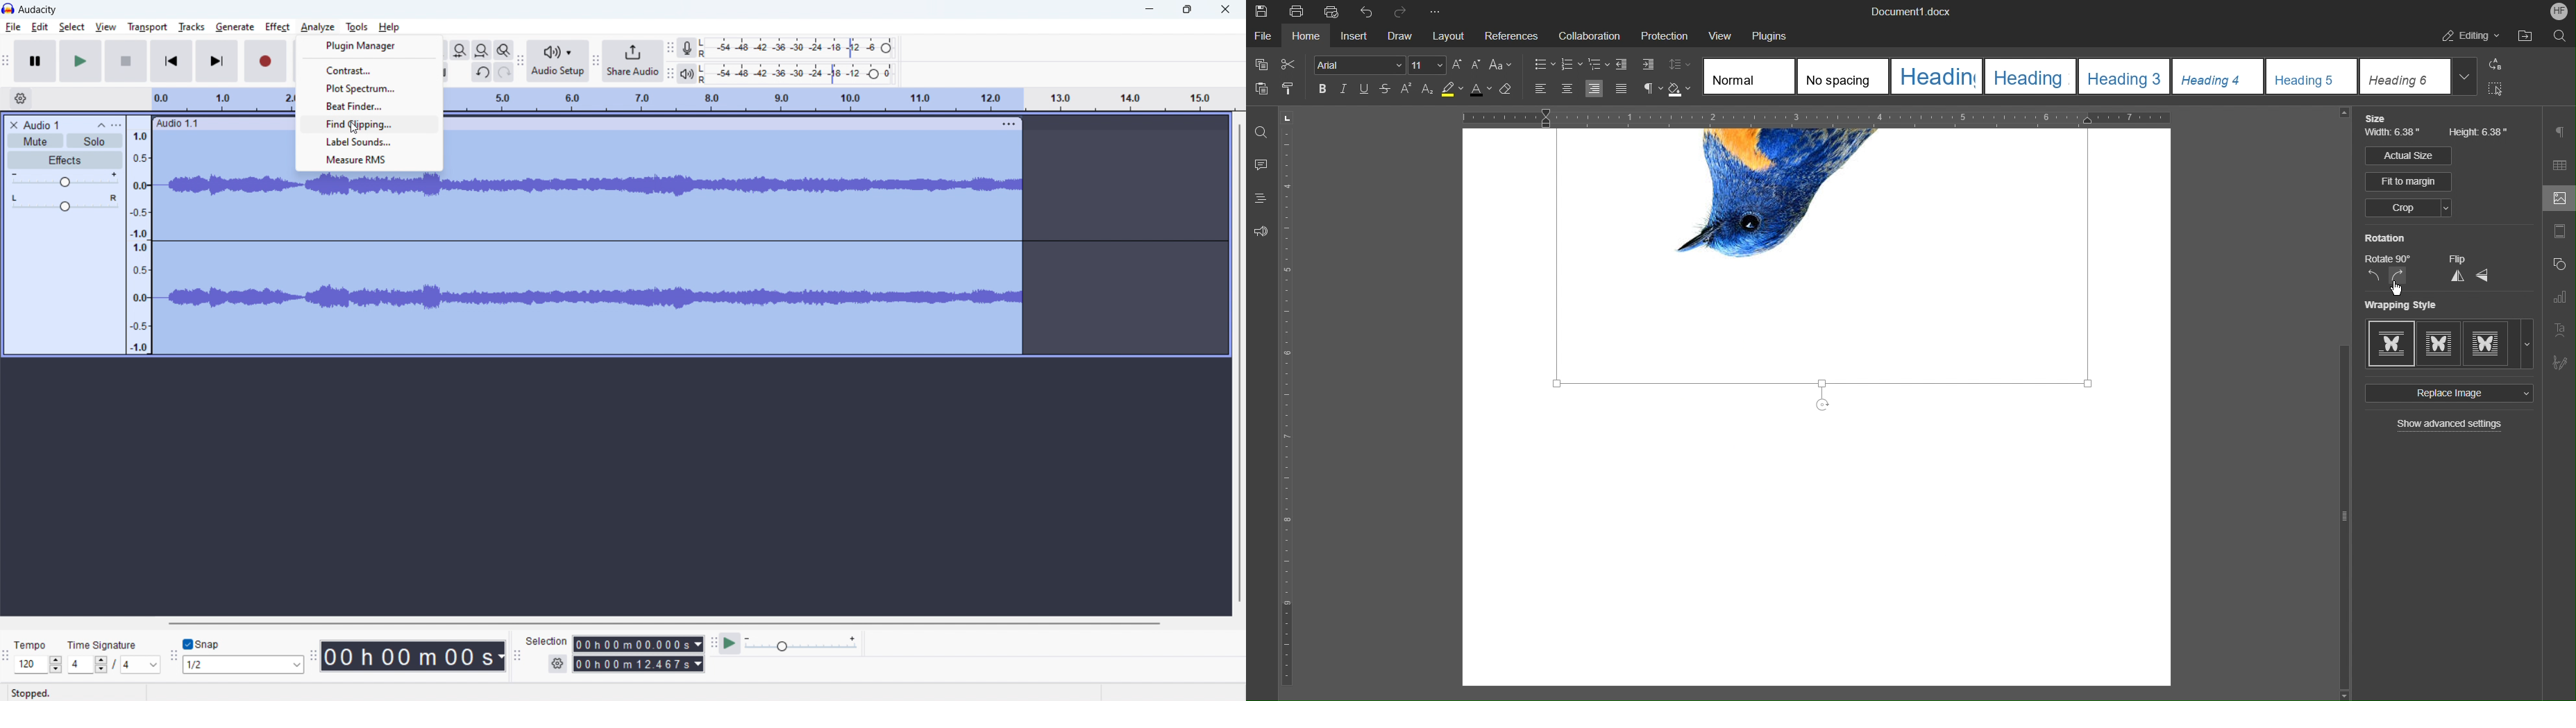  What do you see at coordinates (669, 49) in the screenshot?
I see `recording meter toolbar` at bounding box center [669, 49].